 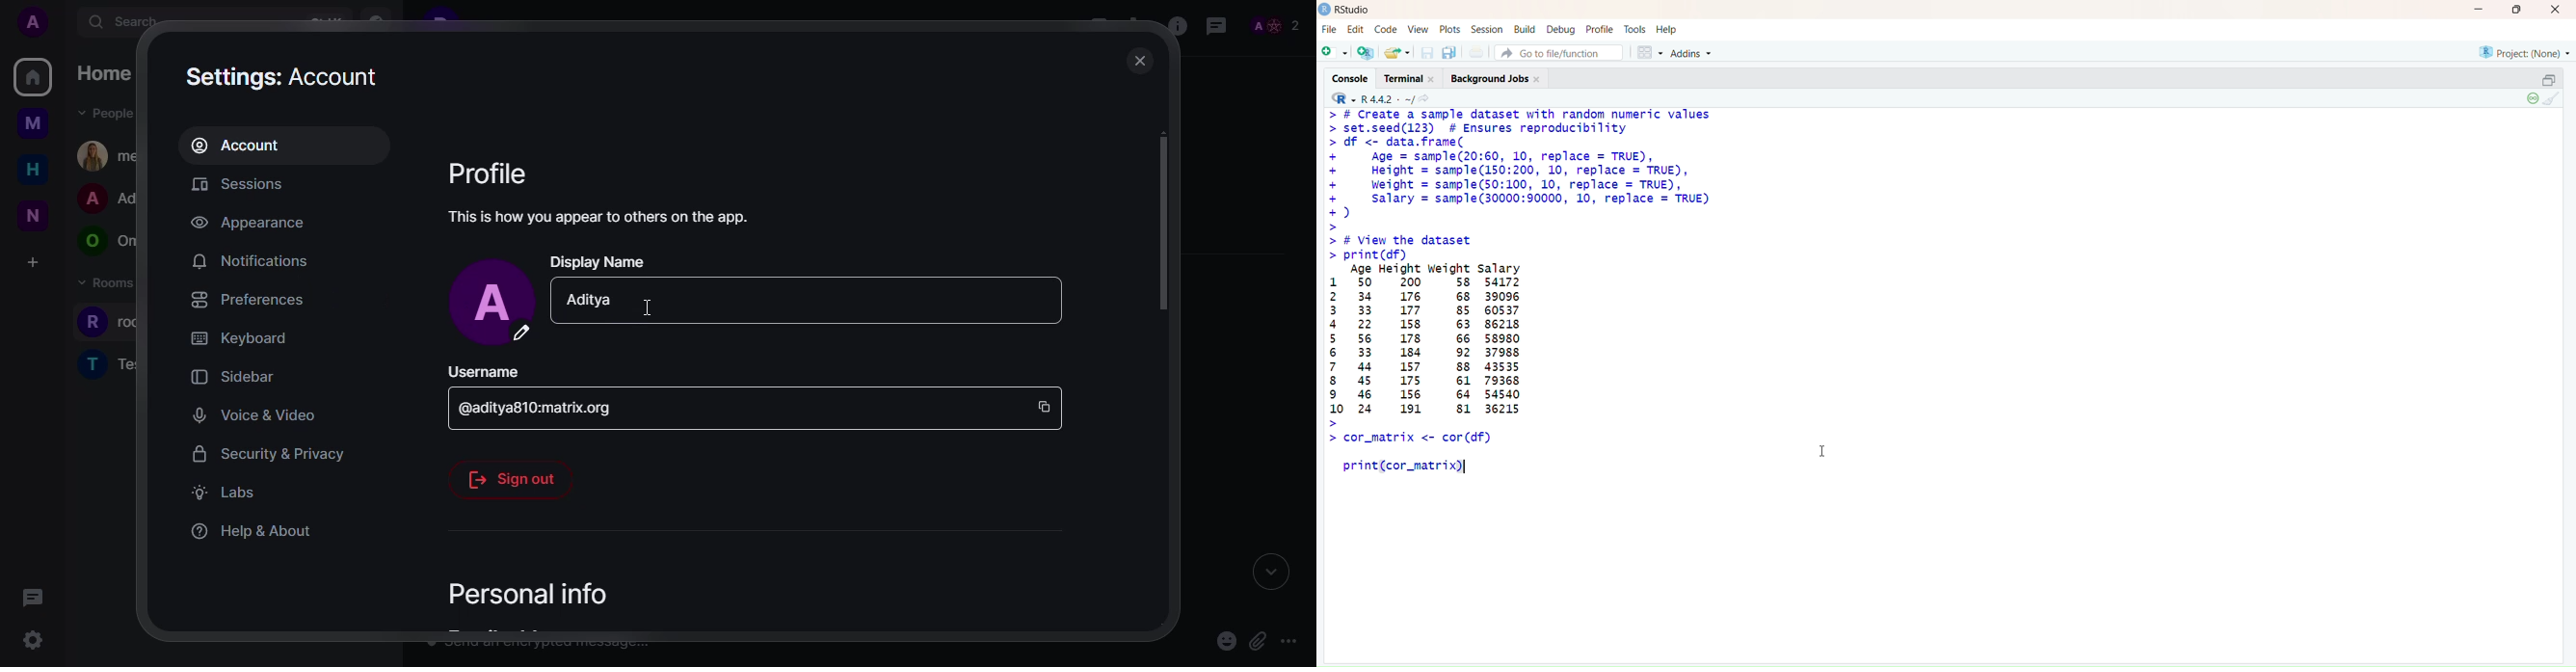 What do you see at coordinates (1261, 638) in the screenshot?
I see `attach` at bounding box center [1261, 638].